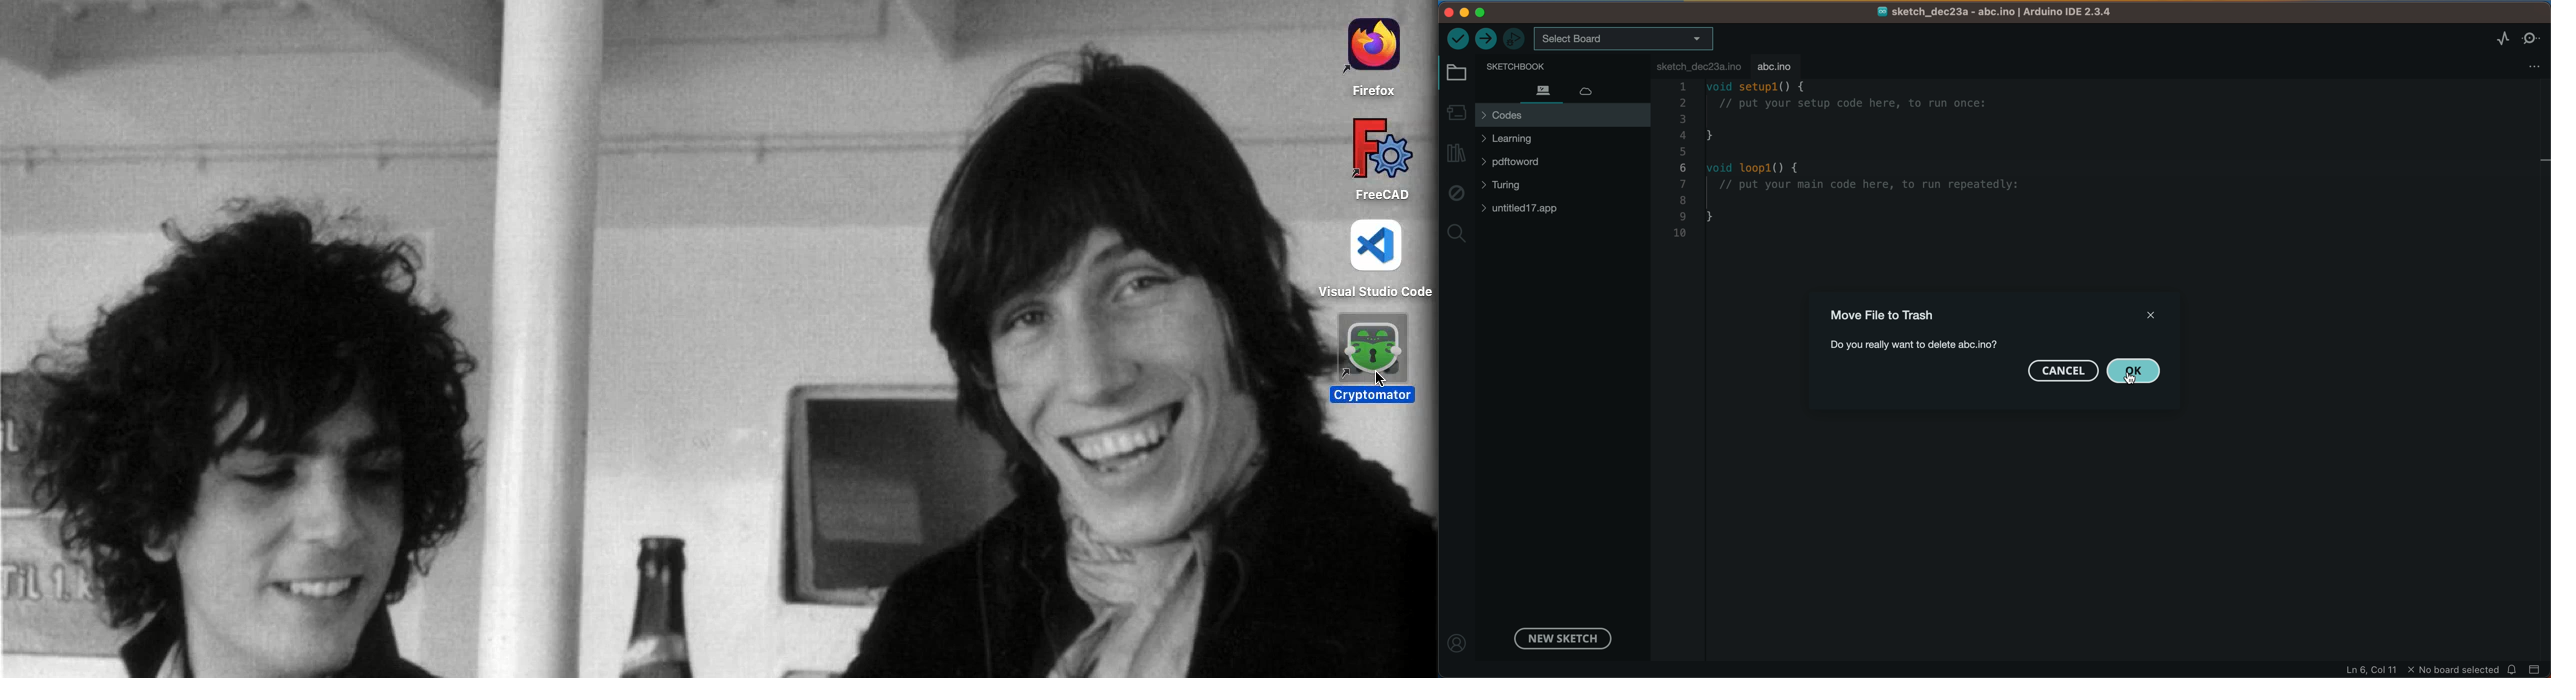  Describe the element at coordinates (1893, 314) in the screenshot. I see `file to thrash` at that location.